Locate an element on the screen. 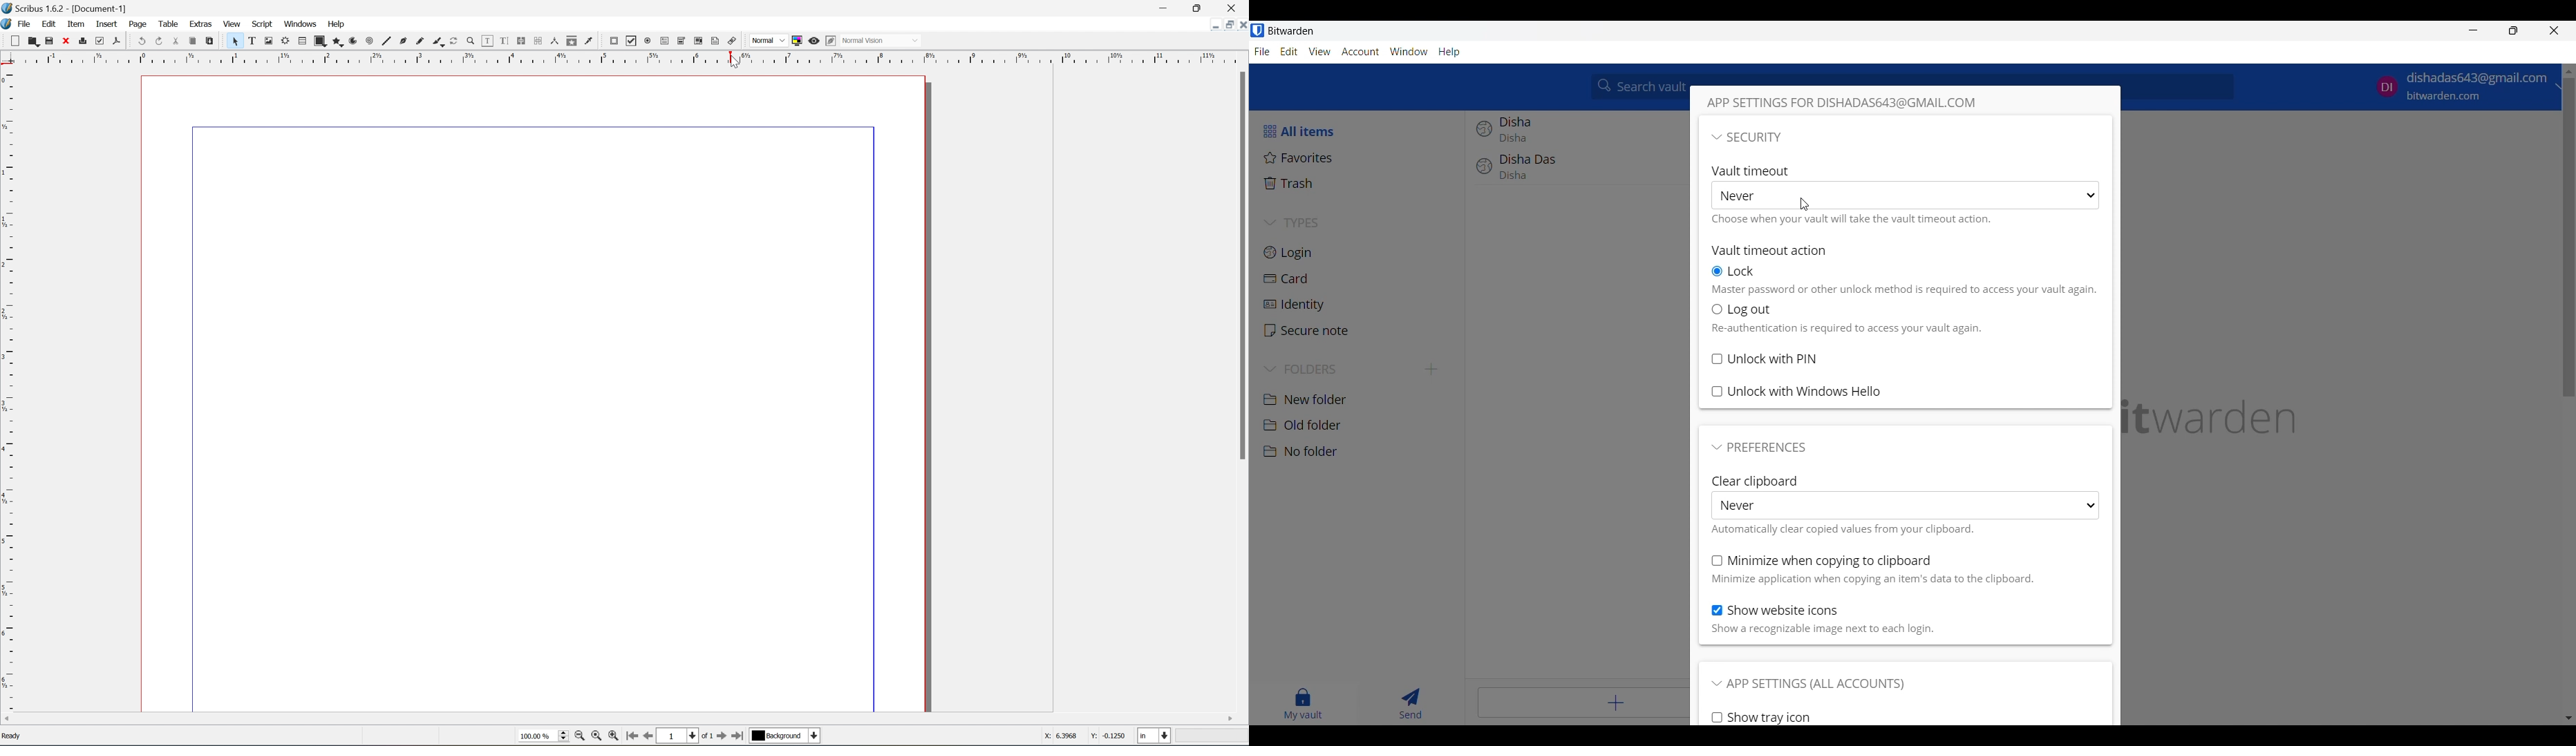 This screenshot has height=756, width=2576. File menu is located at coordinates (1262, 52).